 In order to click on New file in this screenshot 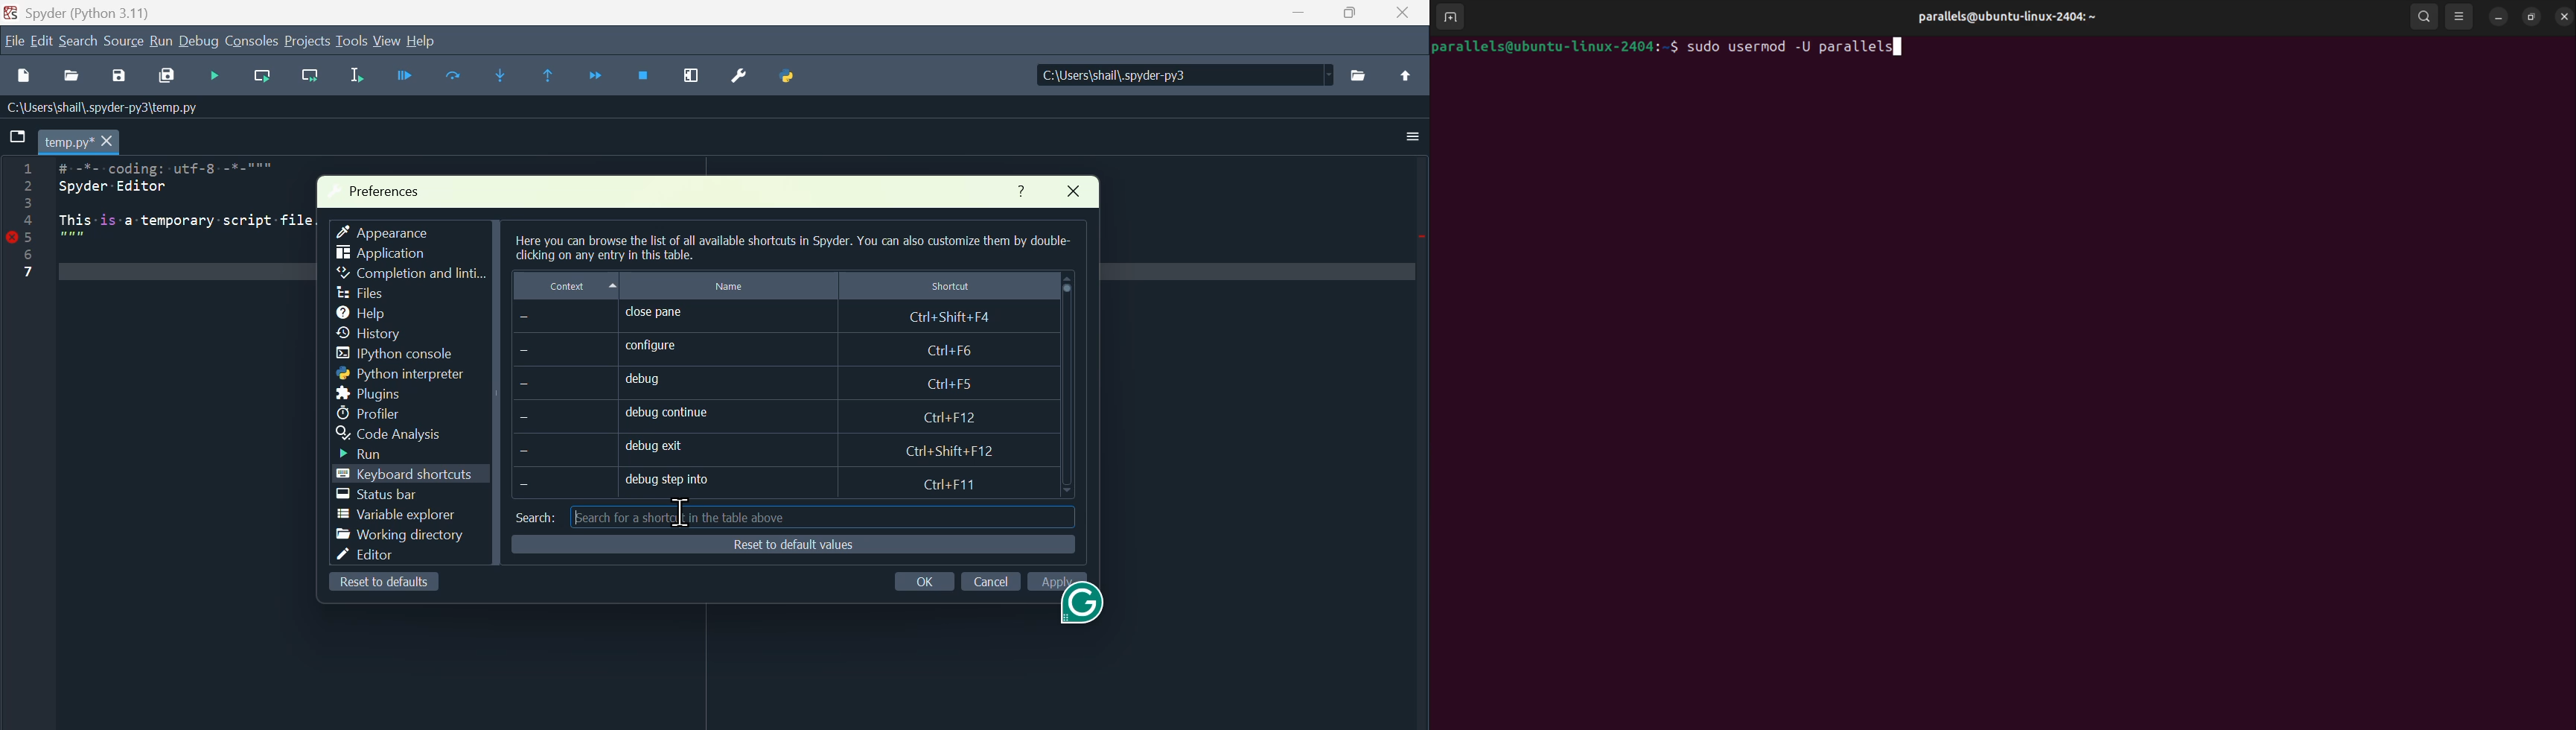, I will do `click(25, 79)`.